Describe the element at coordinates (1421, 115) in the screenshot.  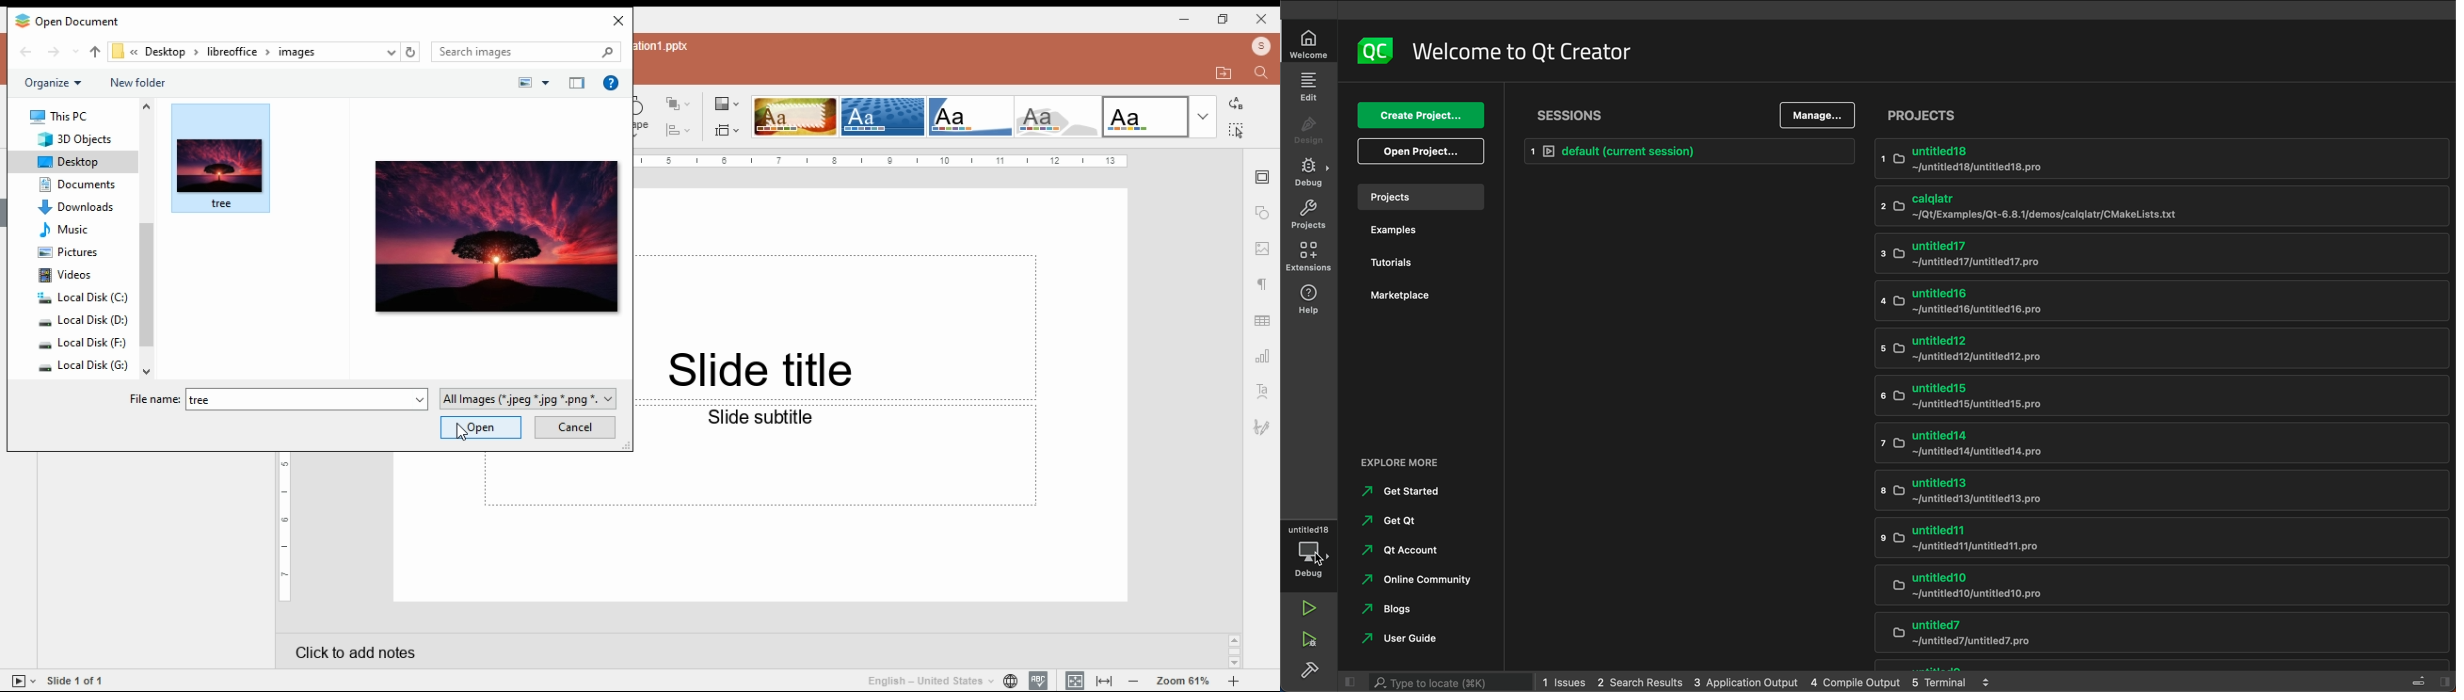
I see `create` at that location.